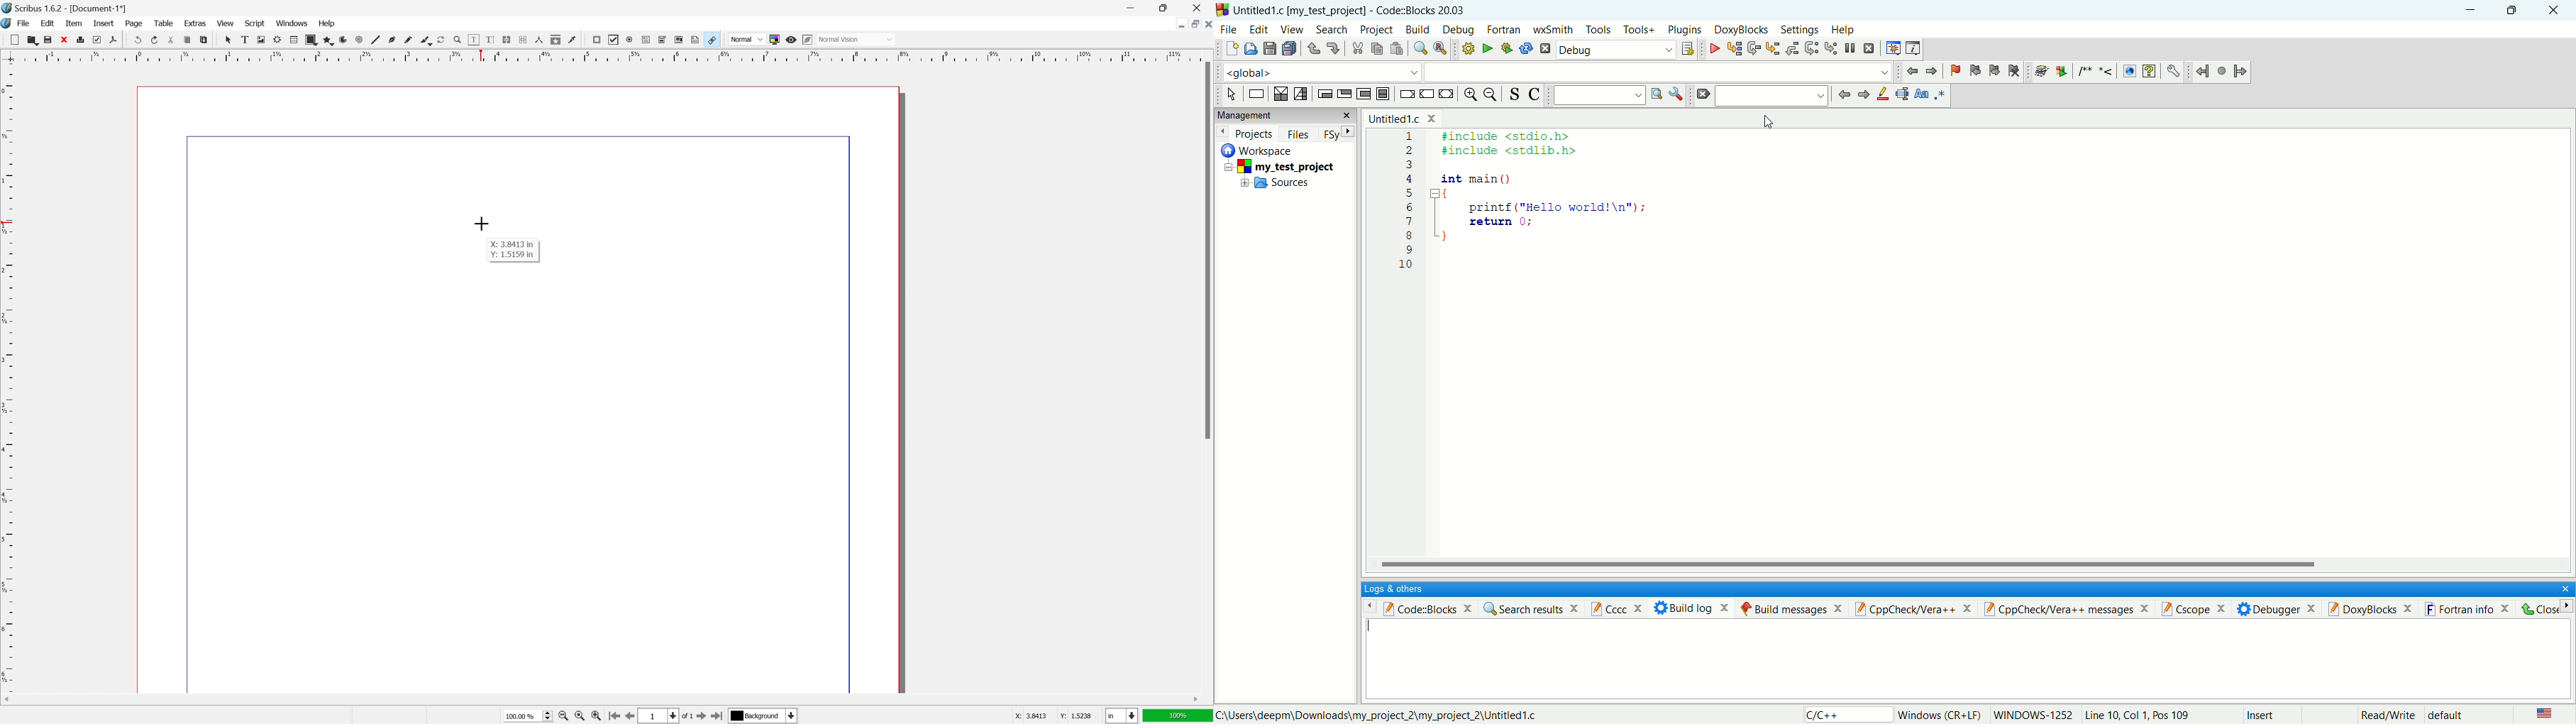 The height and width of the screenshot is (728, 2576). I want to click on select item, so click(229, 40).